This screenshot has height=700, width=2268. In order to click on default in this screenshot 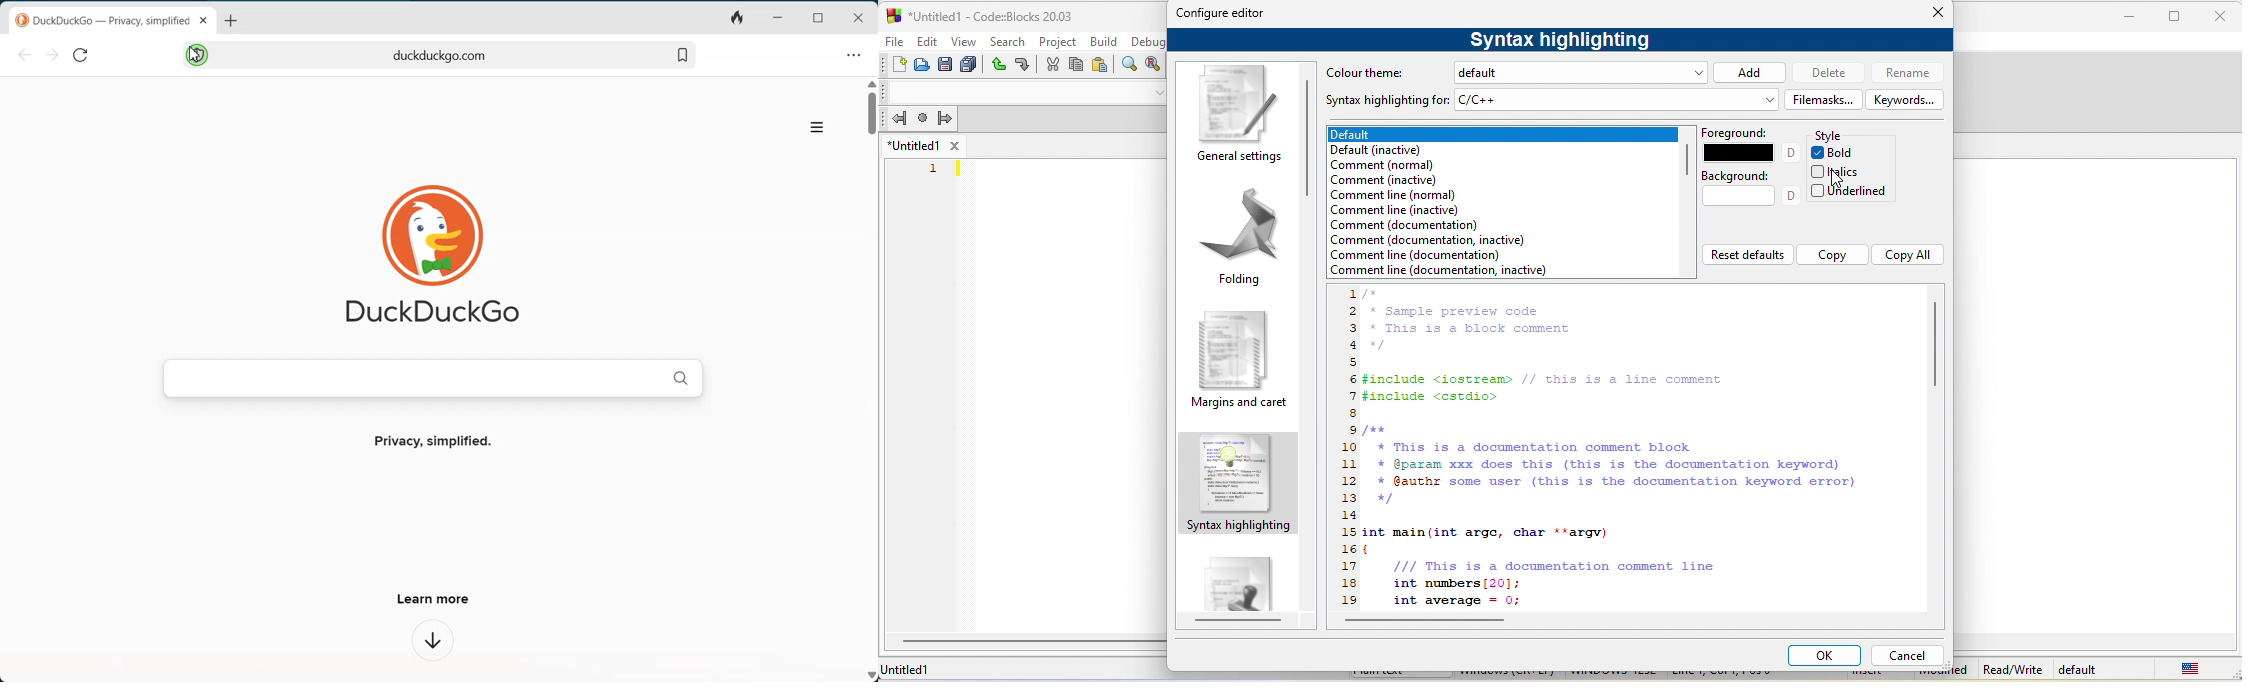, I will do `click(2080, 669)`.